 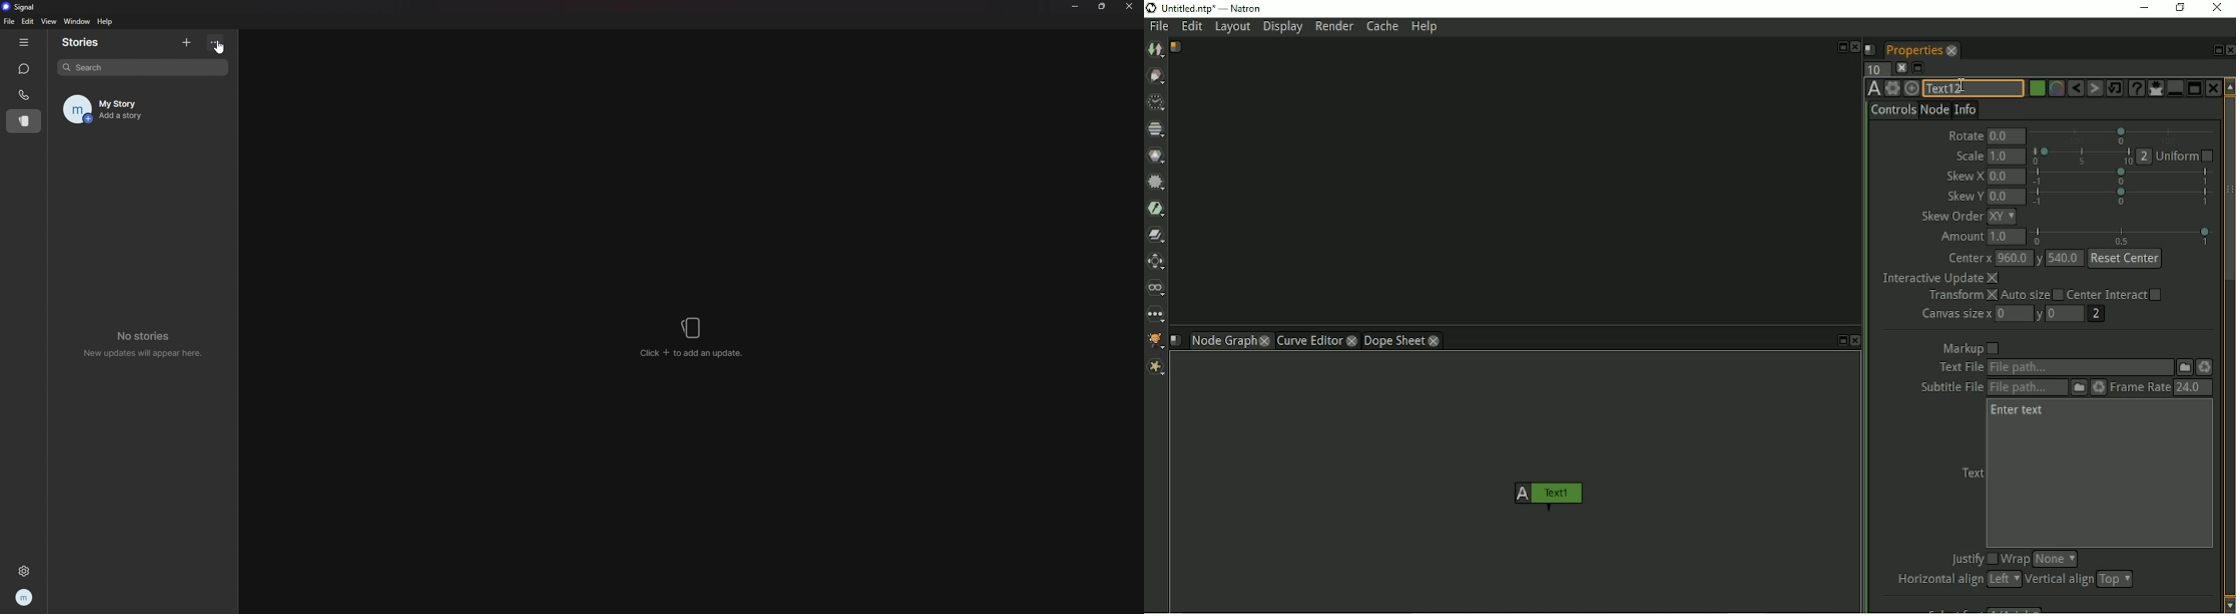 I want to click on no stories new updates will appear here, so click(x=144, y=343).